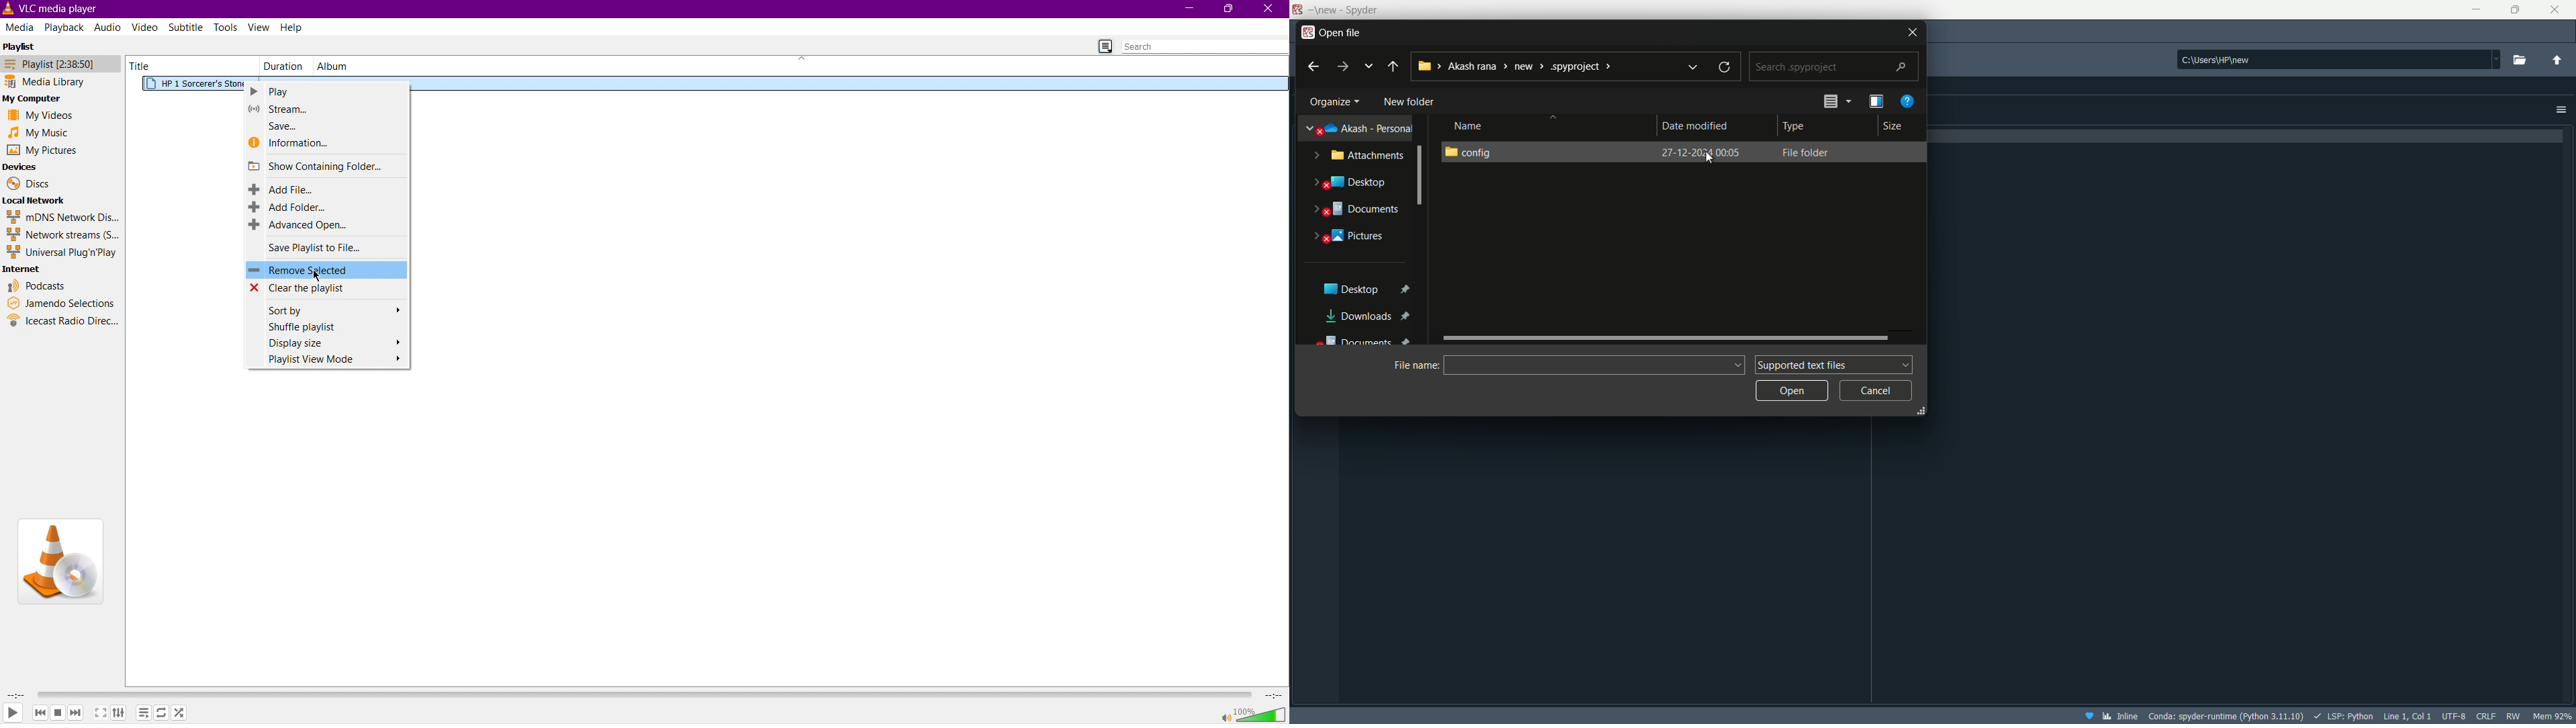 The width and height of the screenshot is (2576, 728). I want to click on current directory, so click(1544, 66).